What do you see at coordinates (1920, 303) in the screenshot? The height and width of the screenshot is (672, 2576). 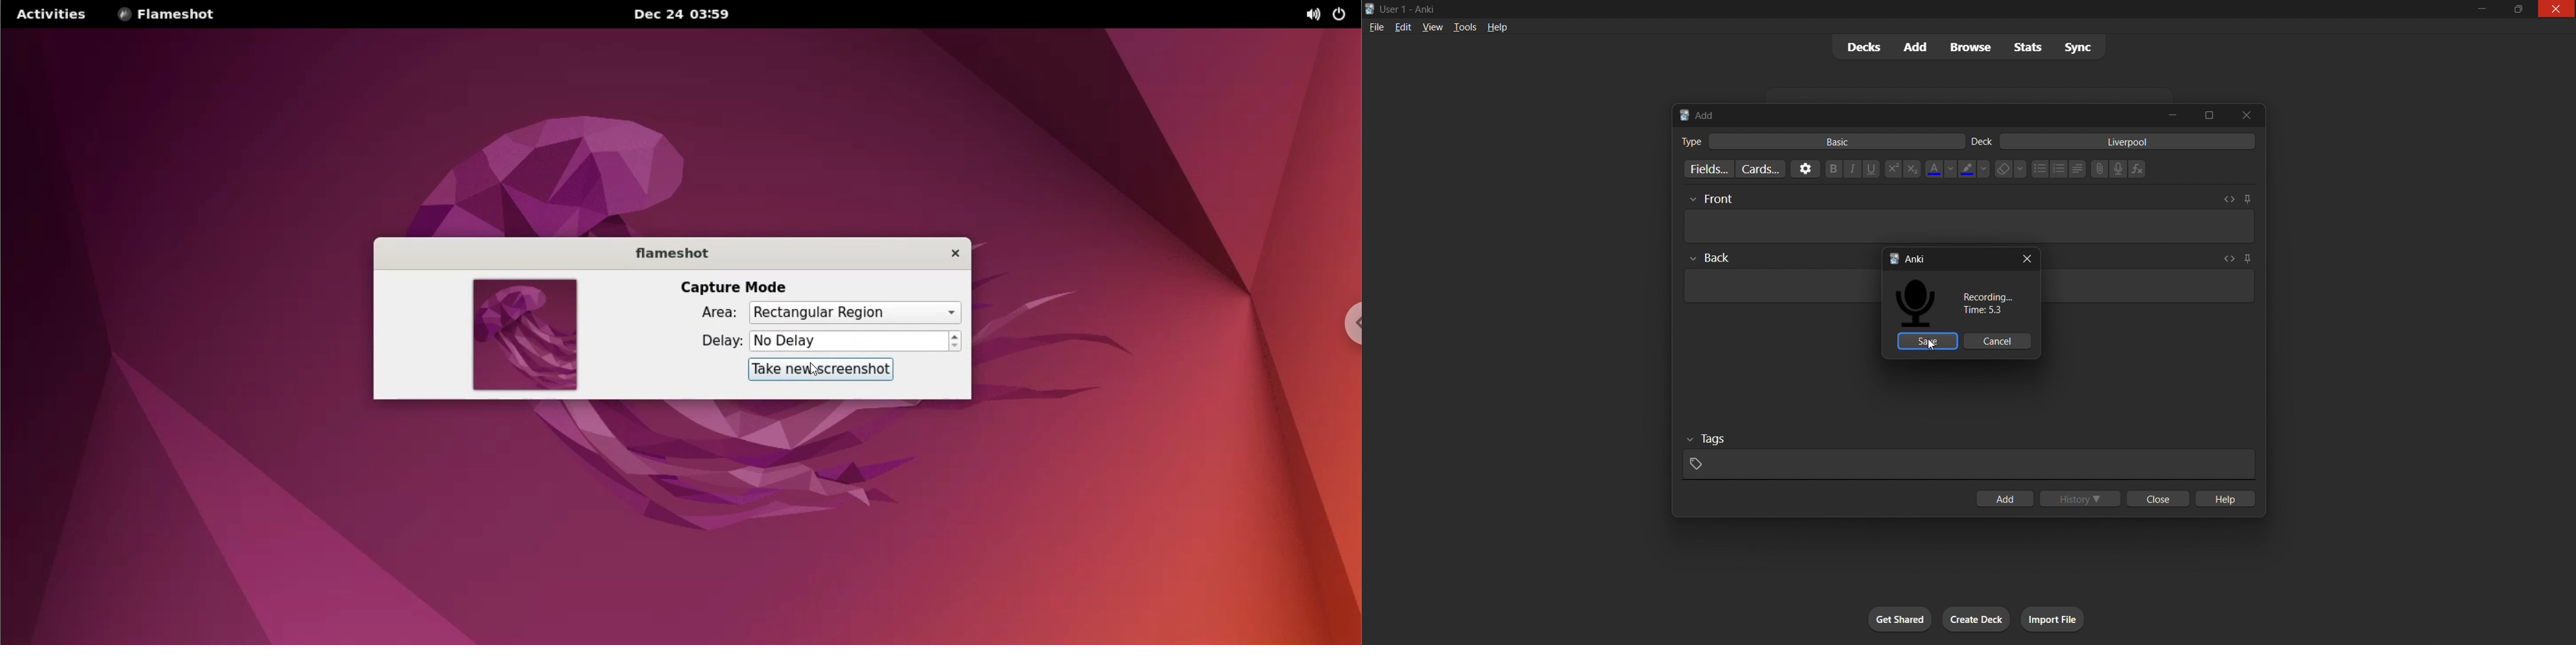 I see `audio icon` at bounding box center [1920, 303].